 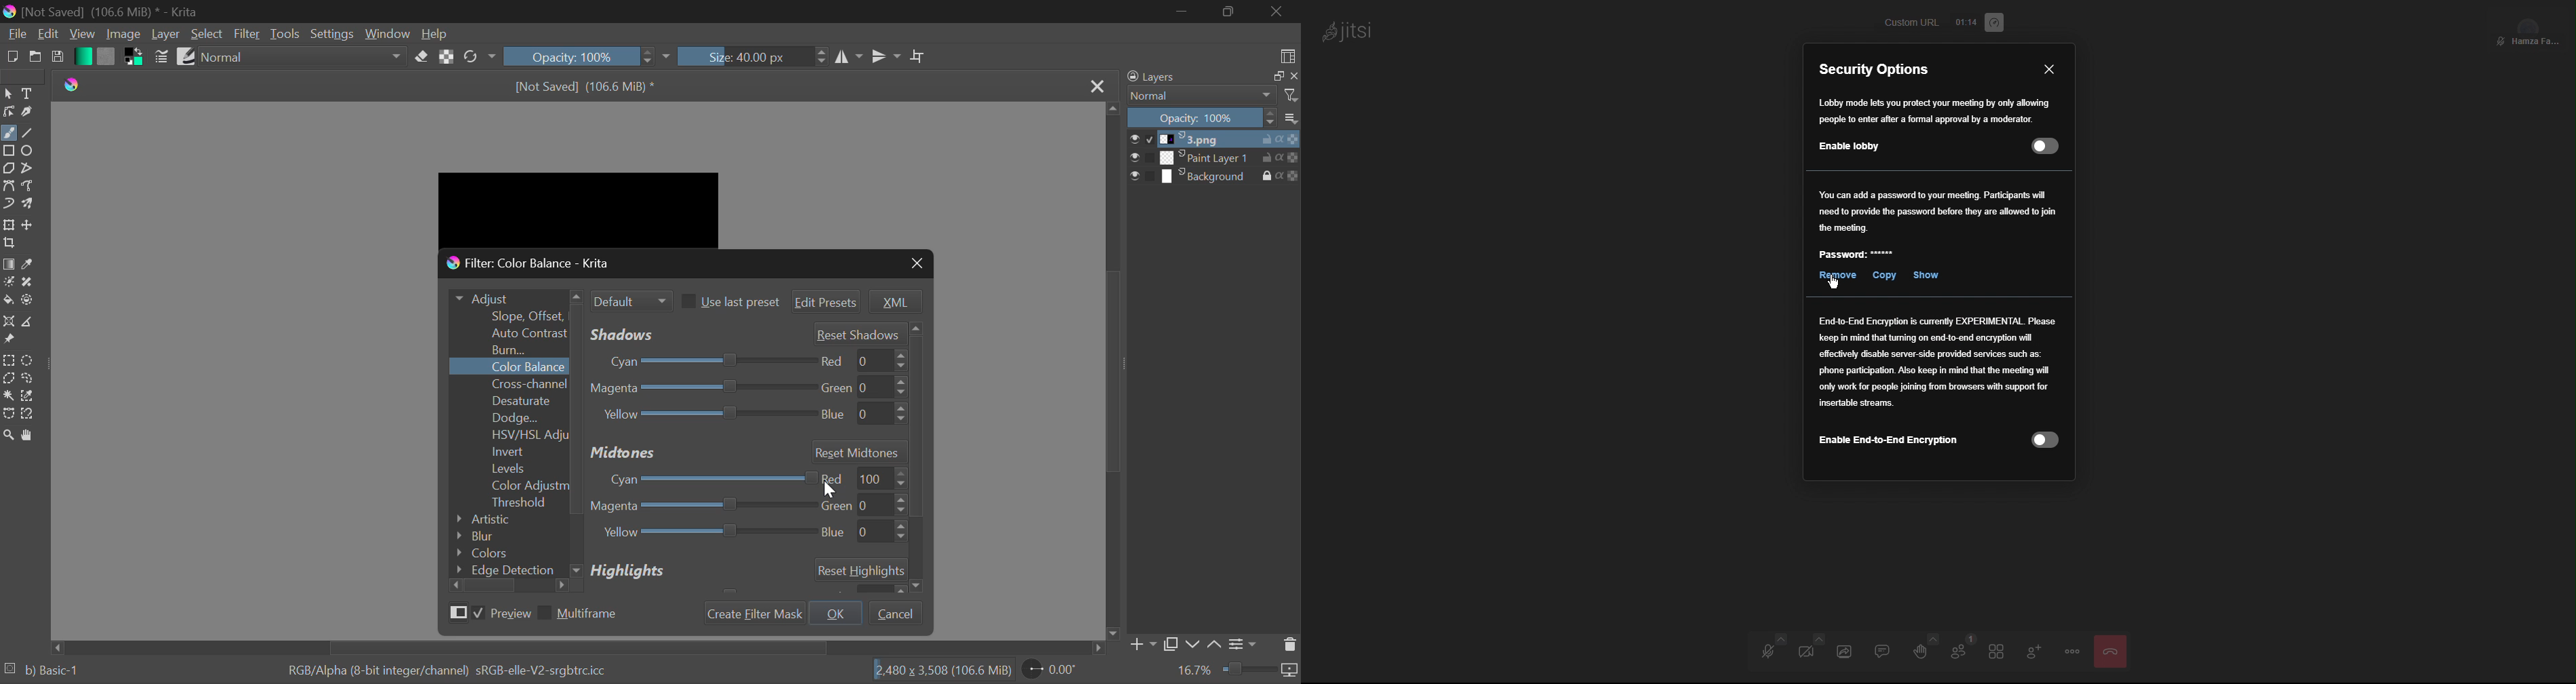 What do you see at coordinates (581, 647) in the screenshot?
I see `Scroll Bar` at bounding box center [581, 647].